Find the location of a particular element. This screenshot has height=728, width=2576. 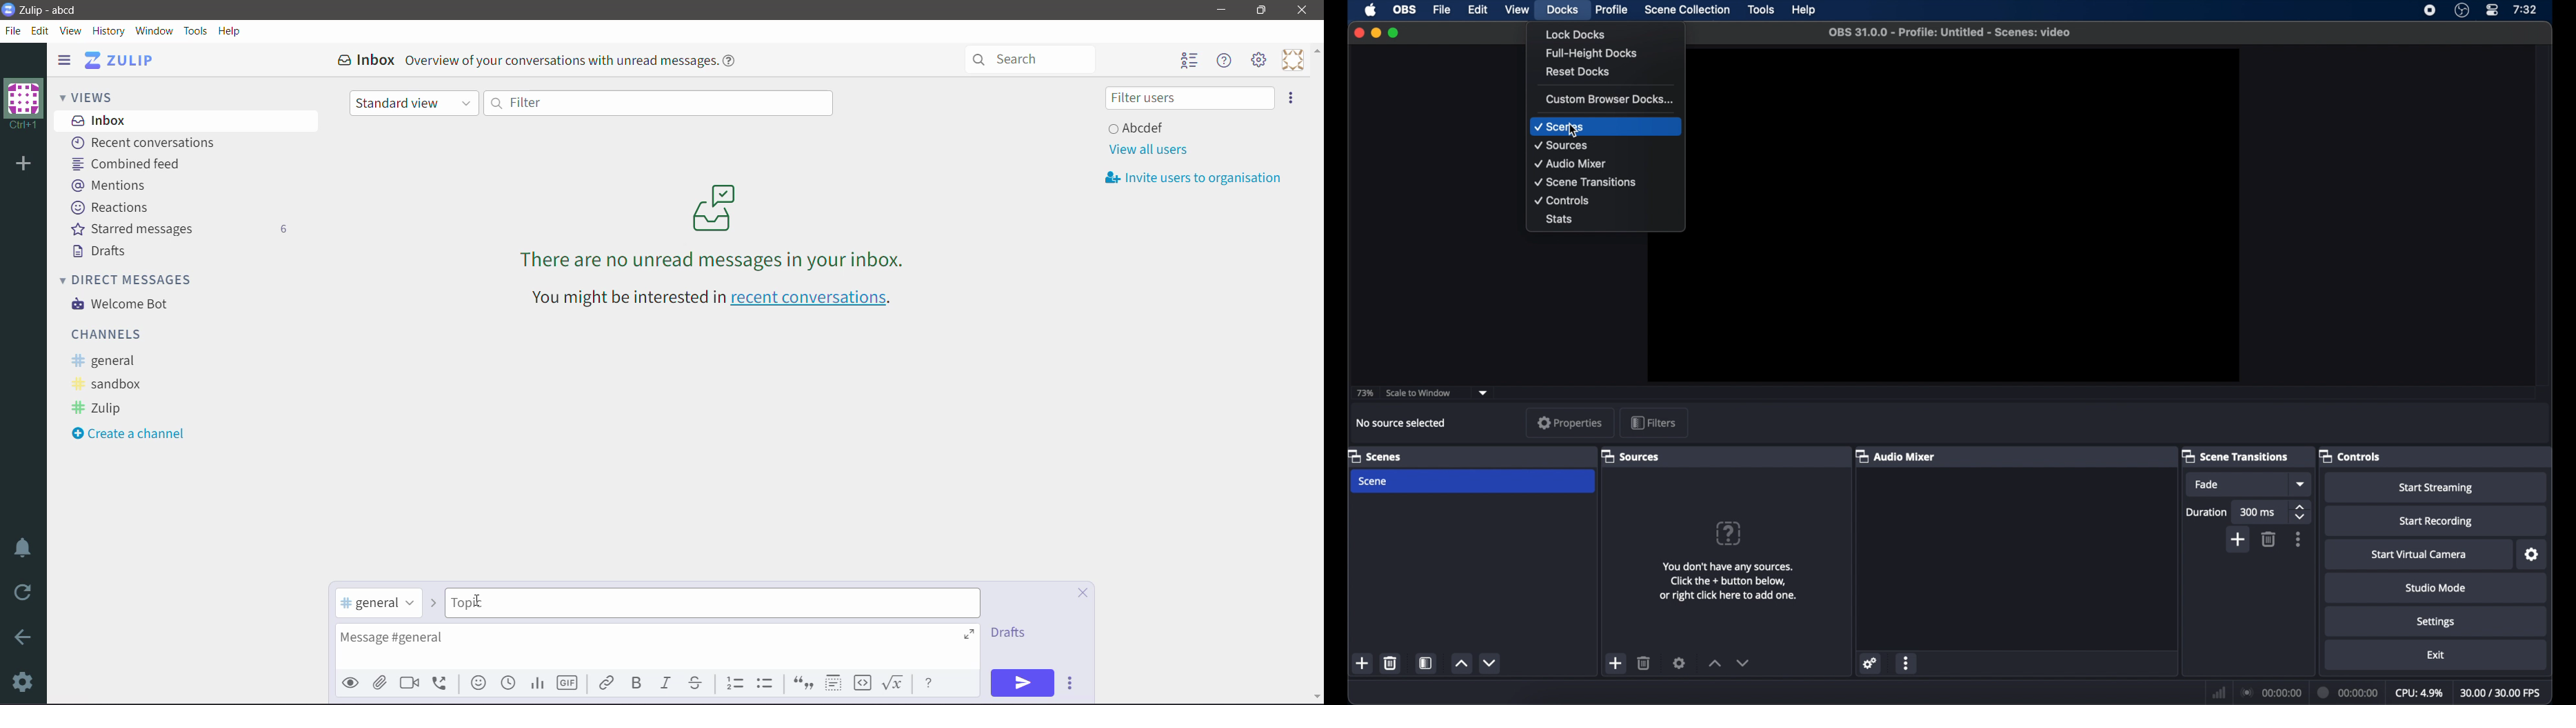

Italic is located at coordinates (665, 683).